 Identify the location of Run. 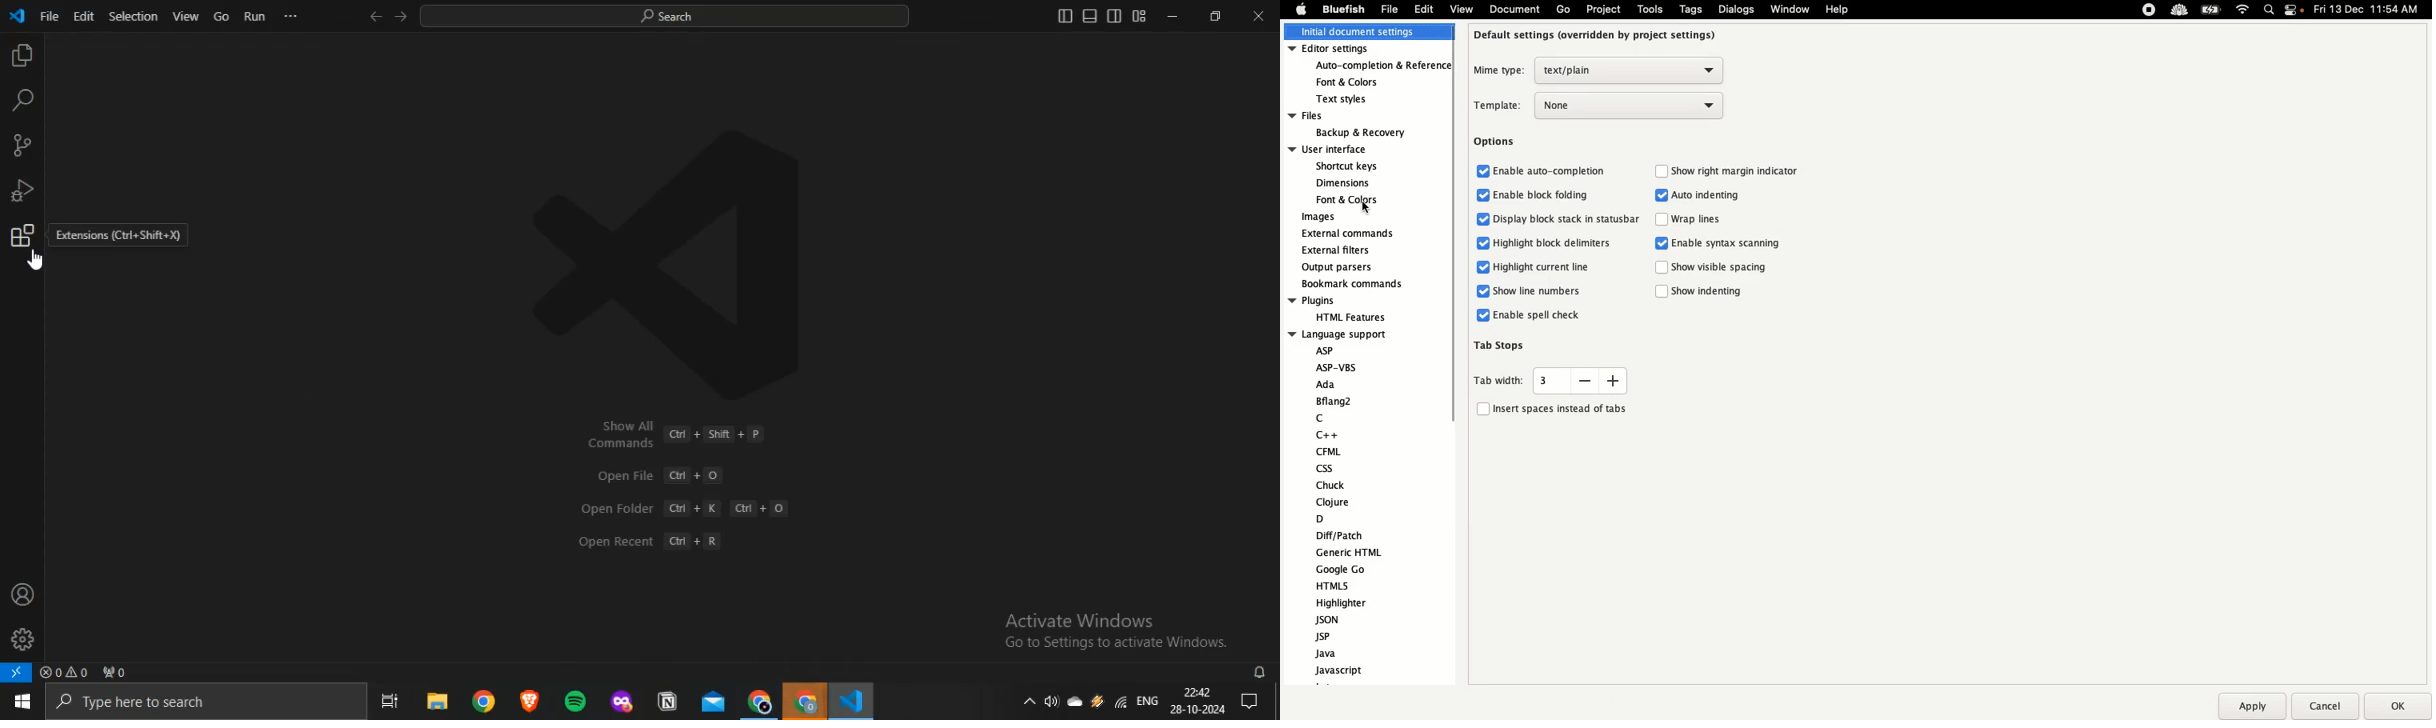
(255, 16).